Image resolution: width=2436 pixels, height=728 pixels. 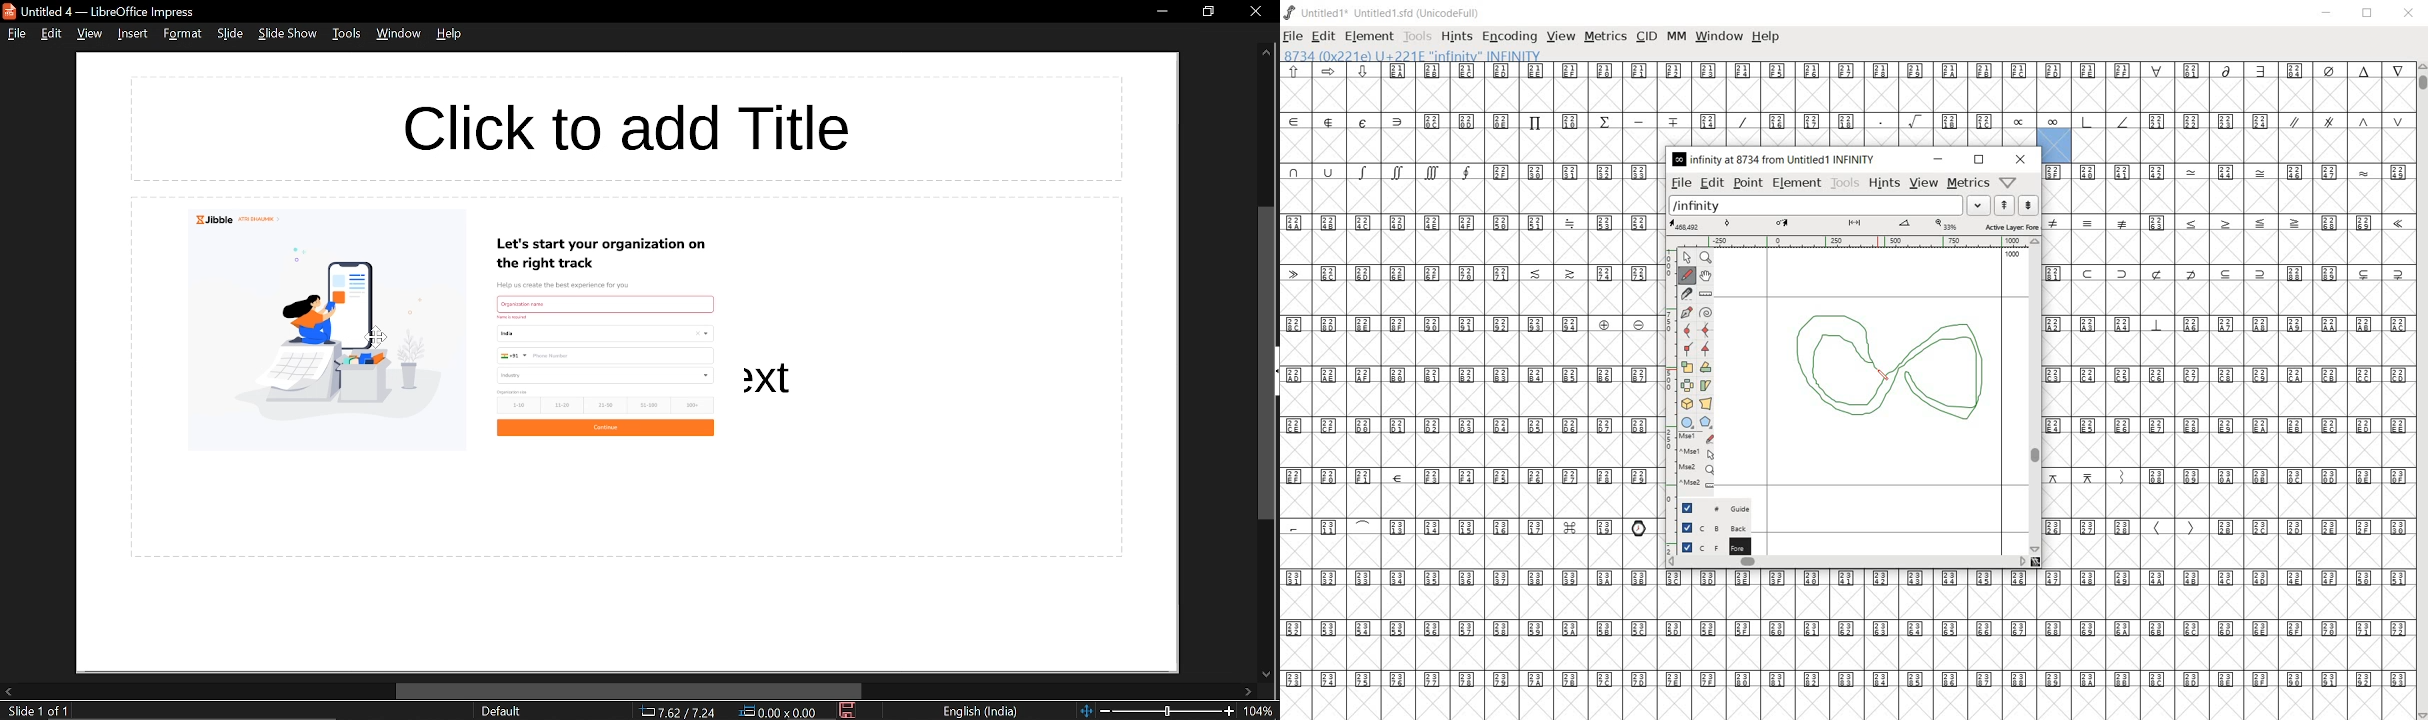 I want to click on symbol, so click(x=2228, y=171).